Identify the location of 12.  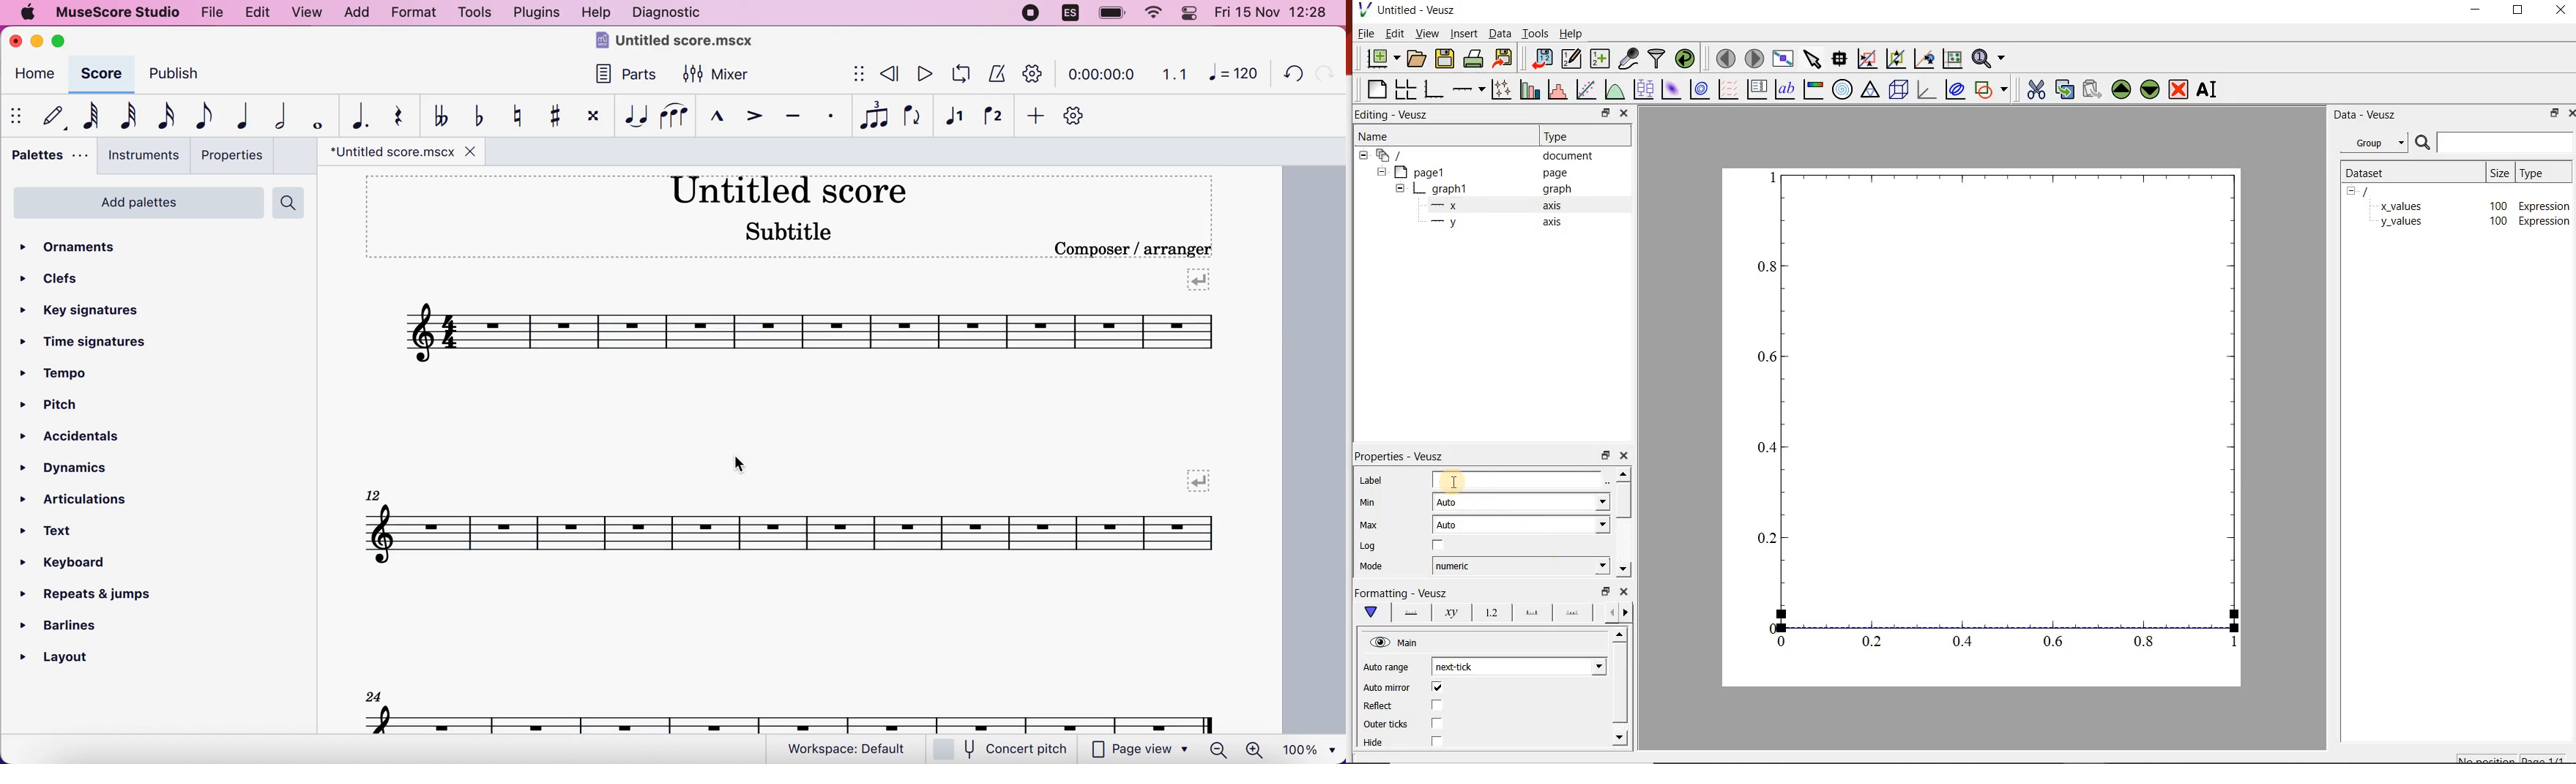
(375, 493).